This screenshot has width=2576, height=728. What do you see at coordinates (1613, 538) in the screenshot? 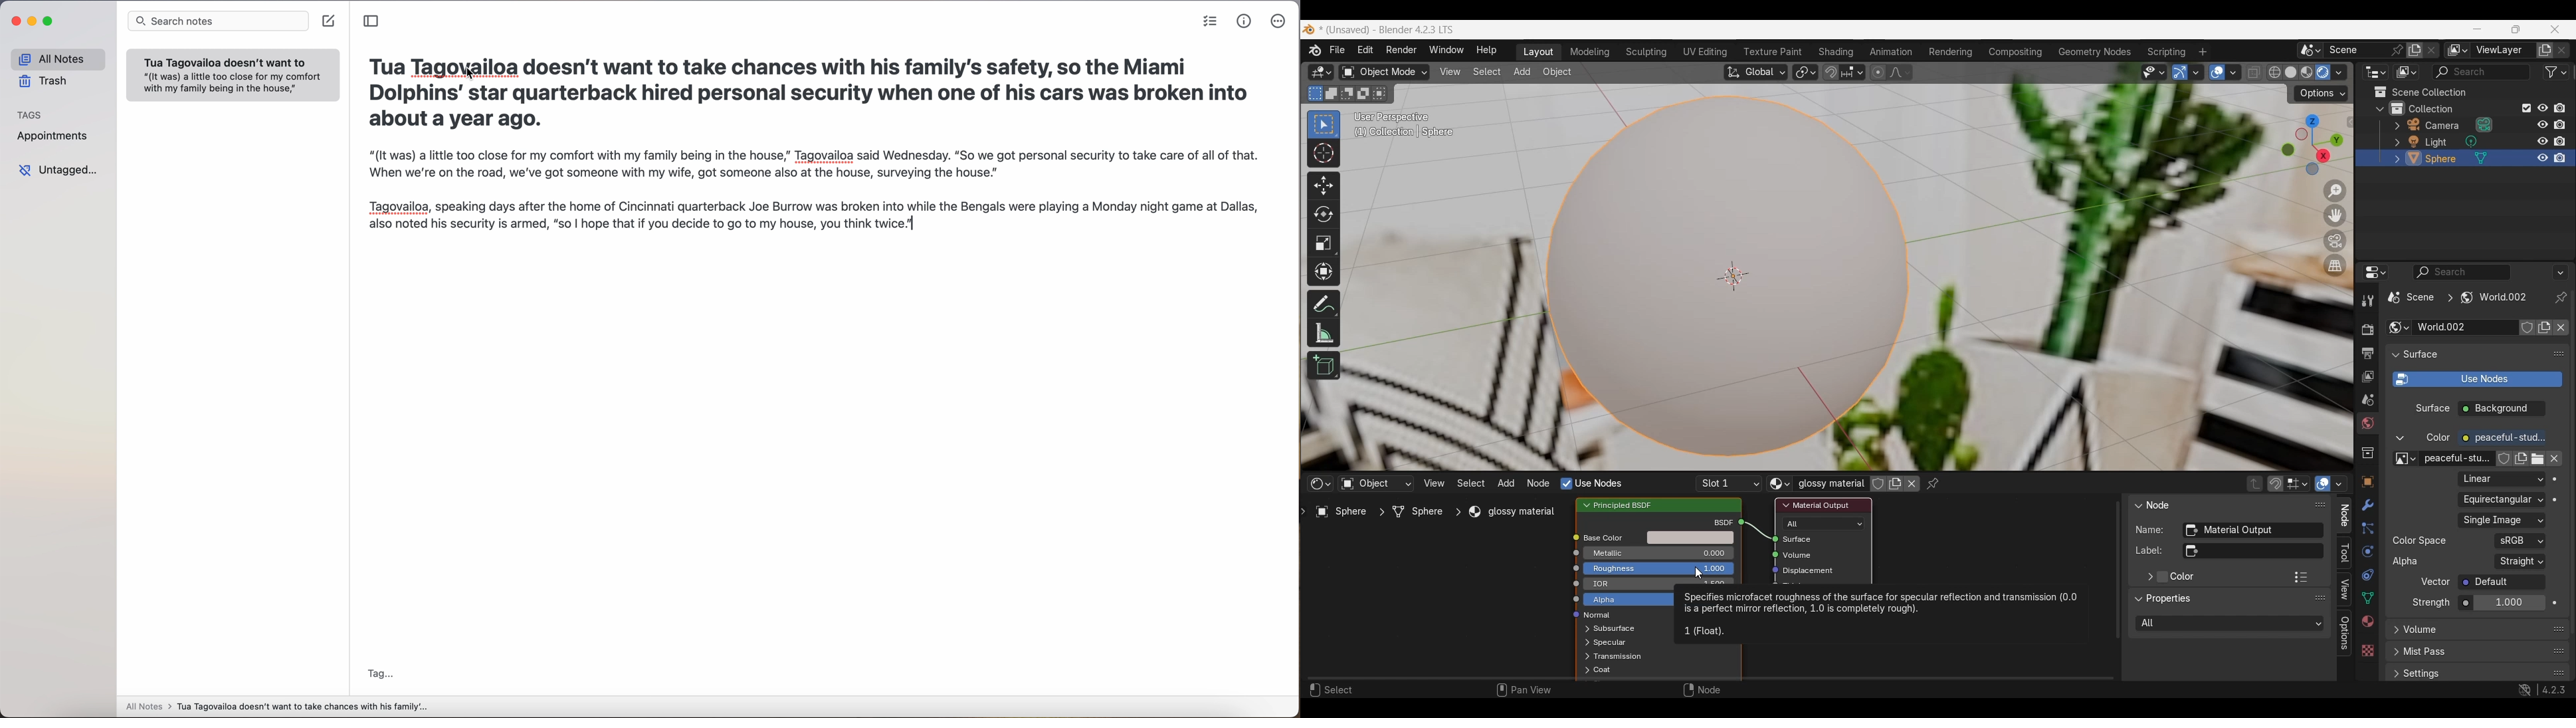
I see `Base color` at bounding box center [1613, 538].